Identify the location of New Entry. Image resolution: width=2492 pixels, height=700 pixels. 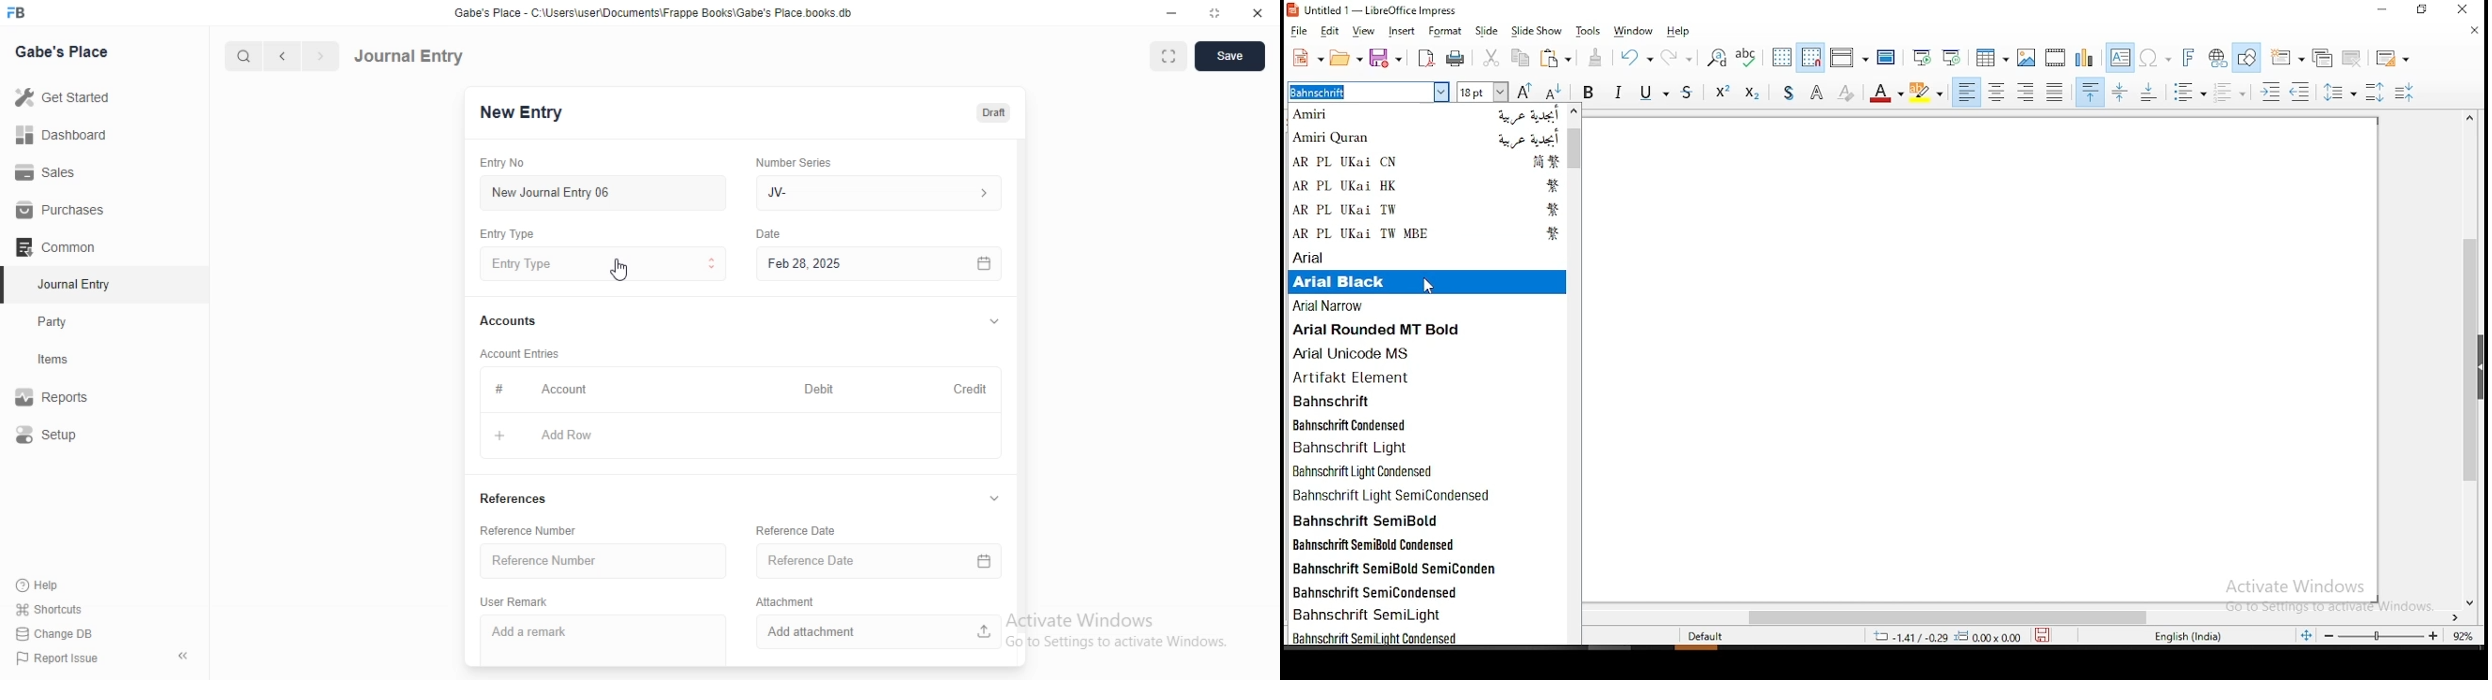
(519, 113).